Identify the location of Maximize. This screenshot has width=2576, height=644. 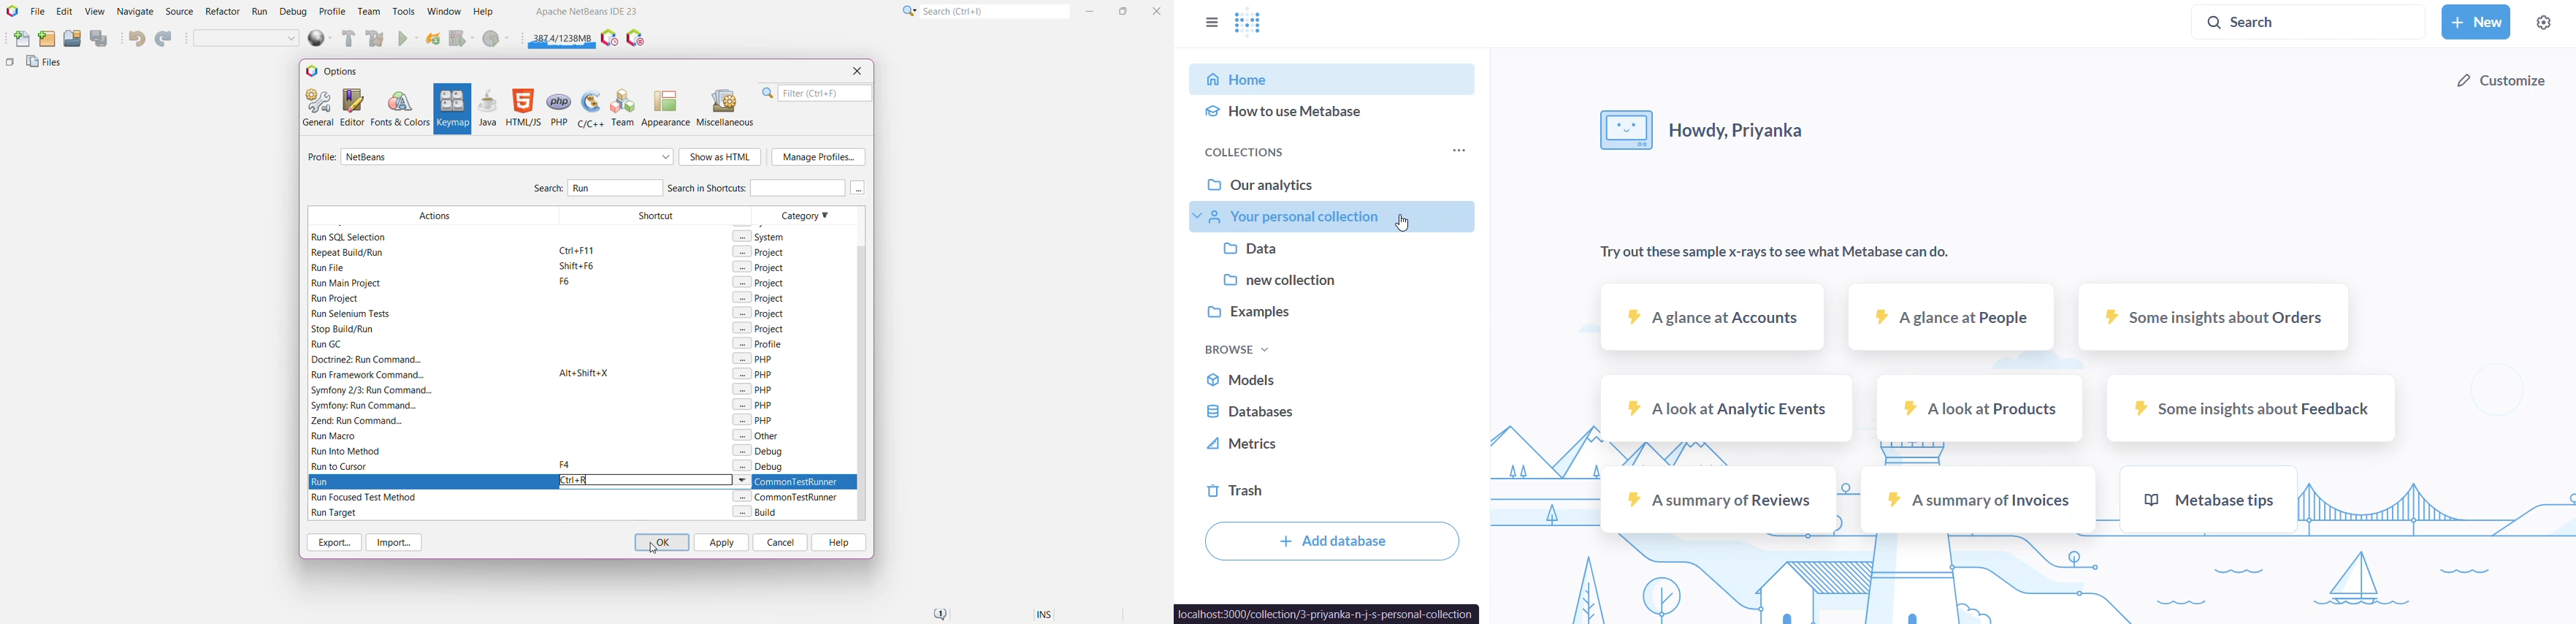
(1125, 10).